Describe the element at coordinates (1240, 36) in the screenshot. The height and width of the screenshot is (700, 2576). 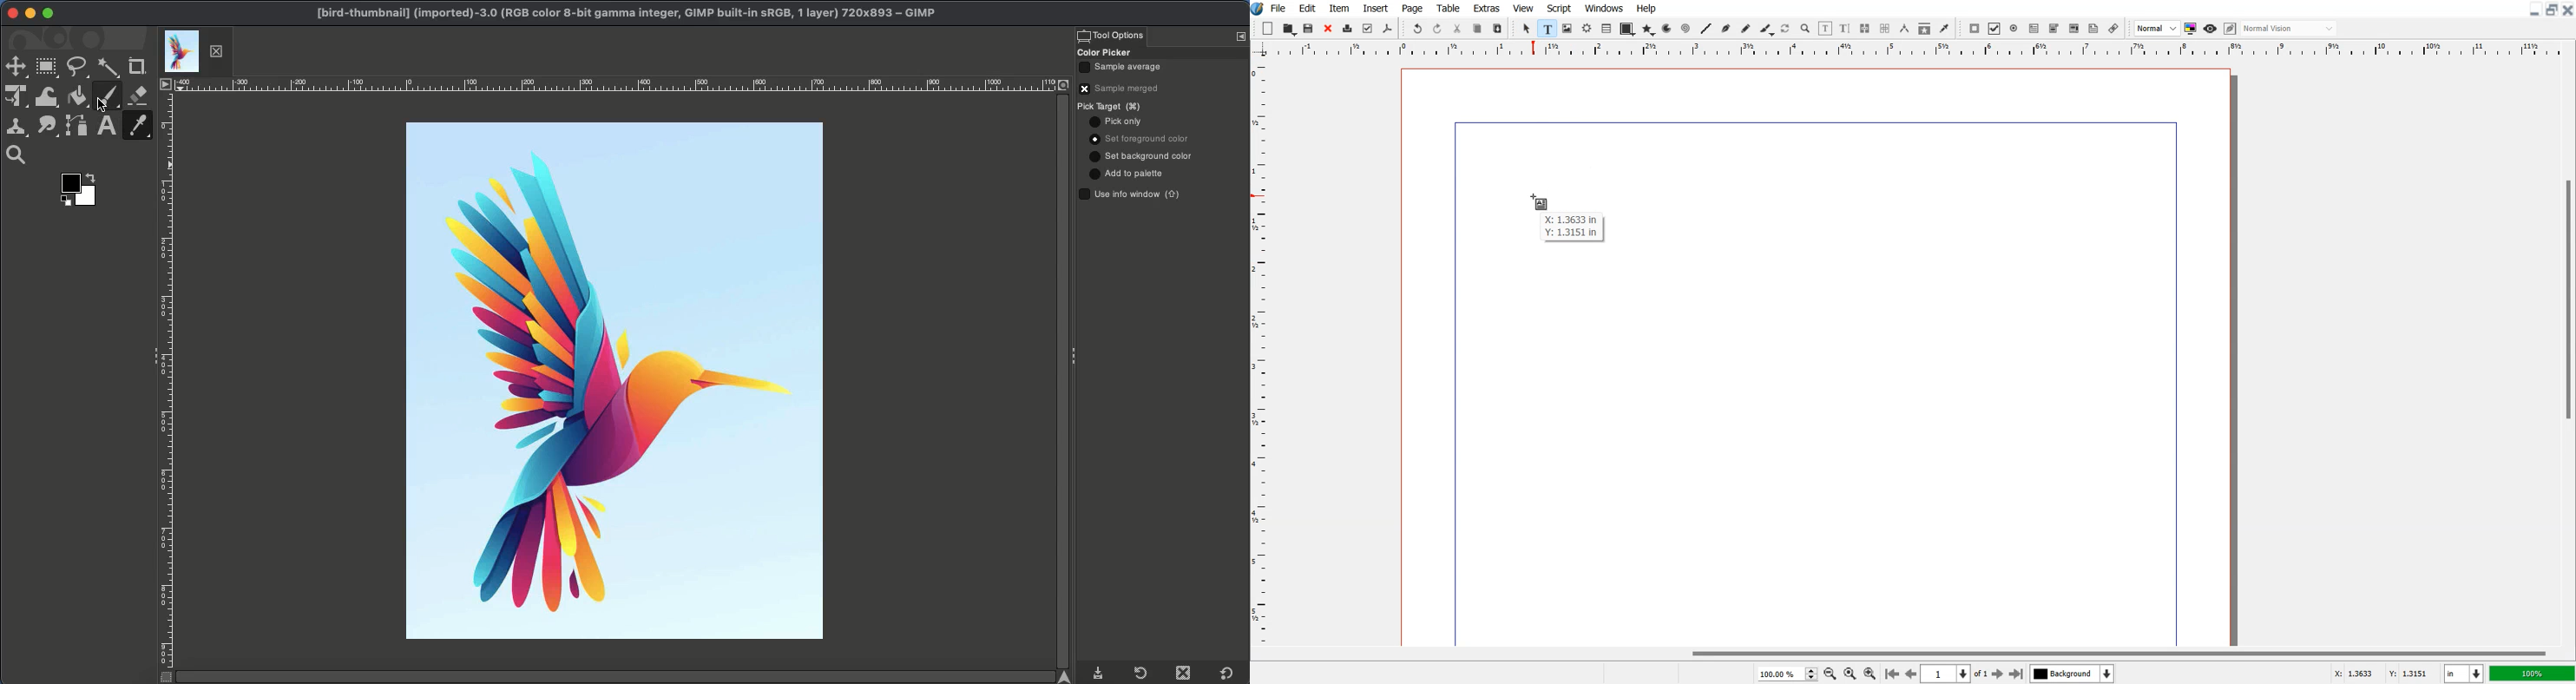
I see `Options` at that location.